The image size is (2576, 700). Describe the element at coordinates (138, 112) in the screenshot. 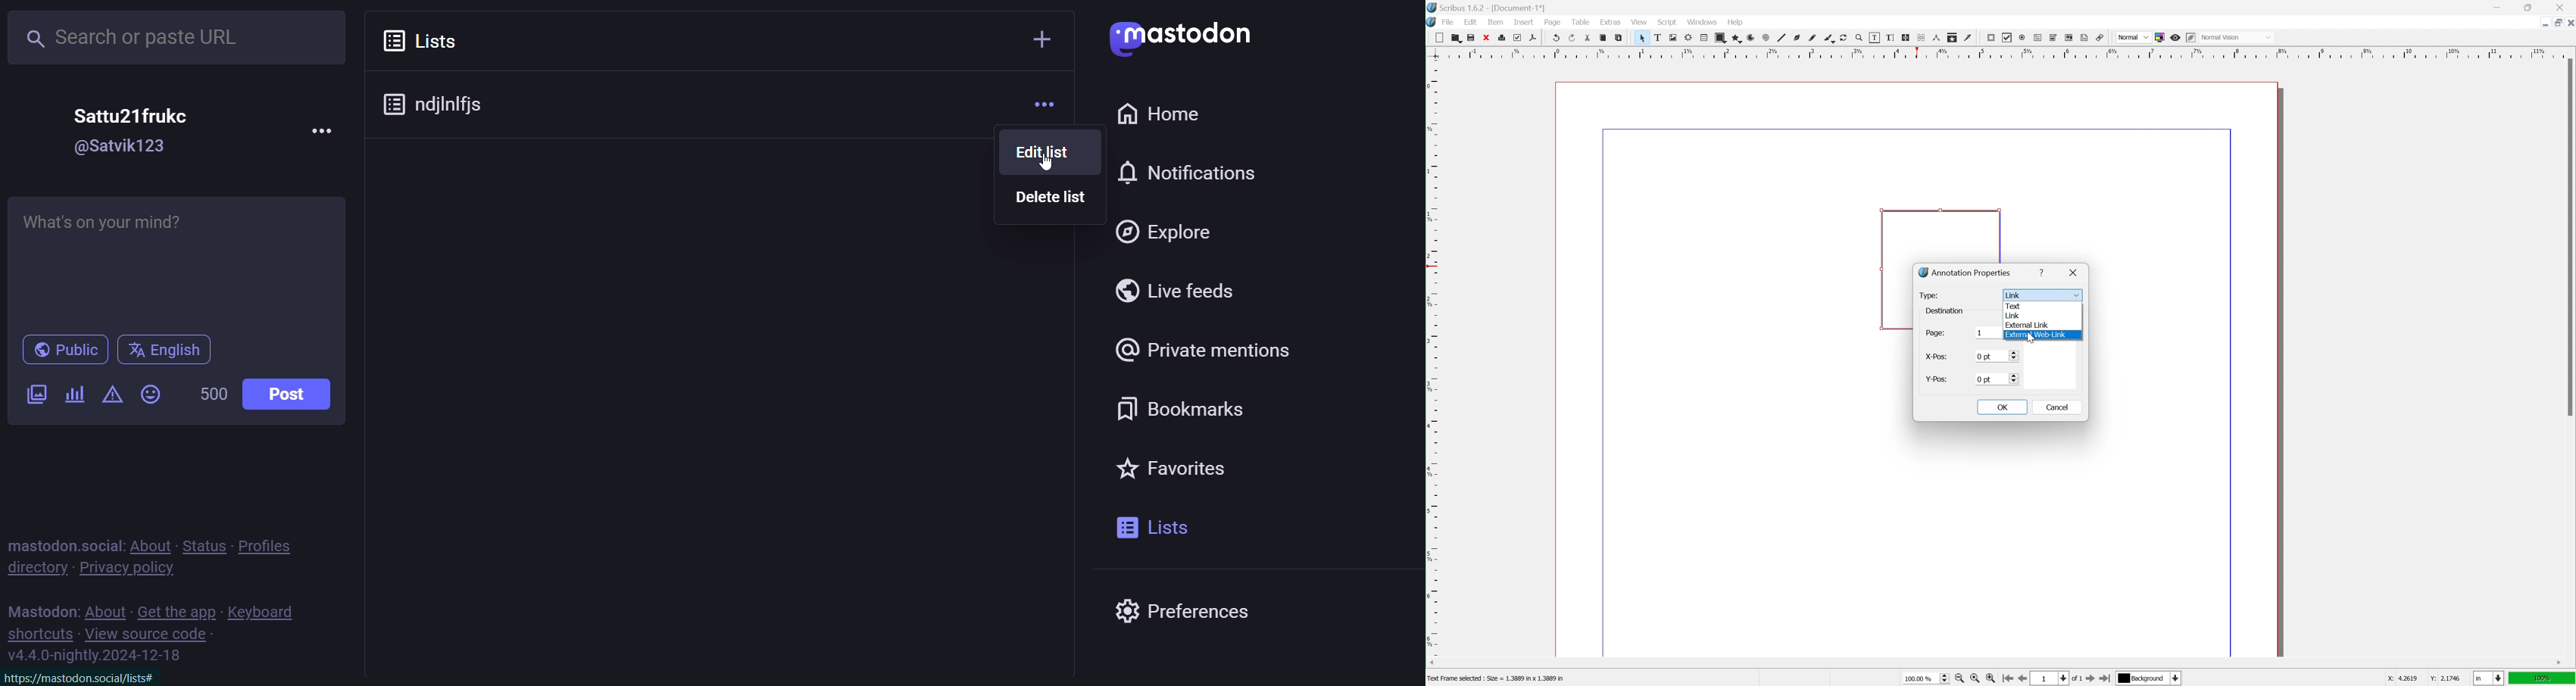

I see `Sattu21frukc` at that location.